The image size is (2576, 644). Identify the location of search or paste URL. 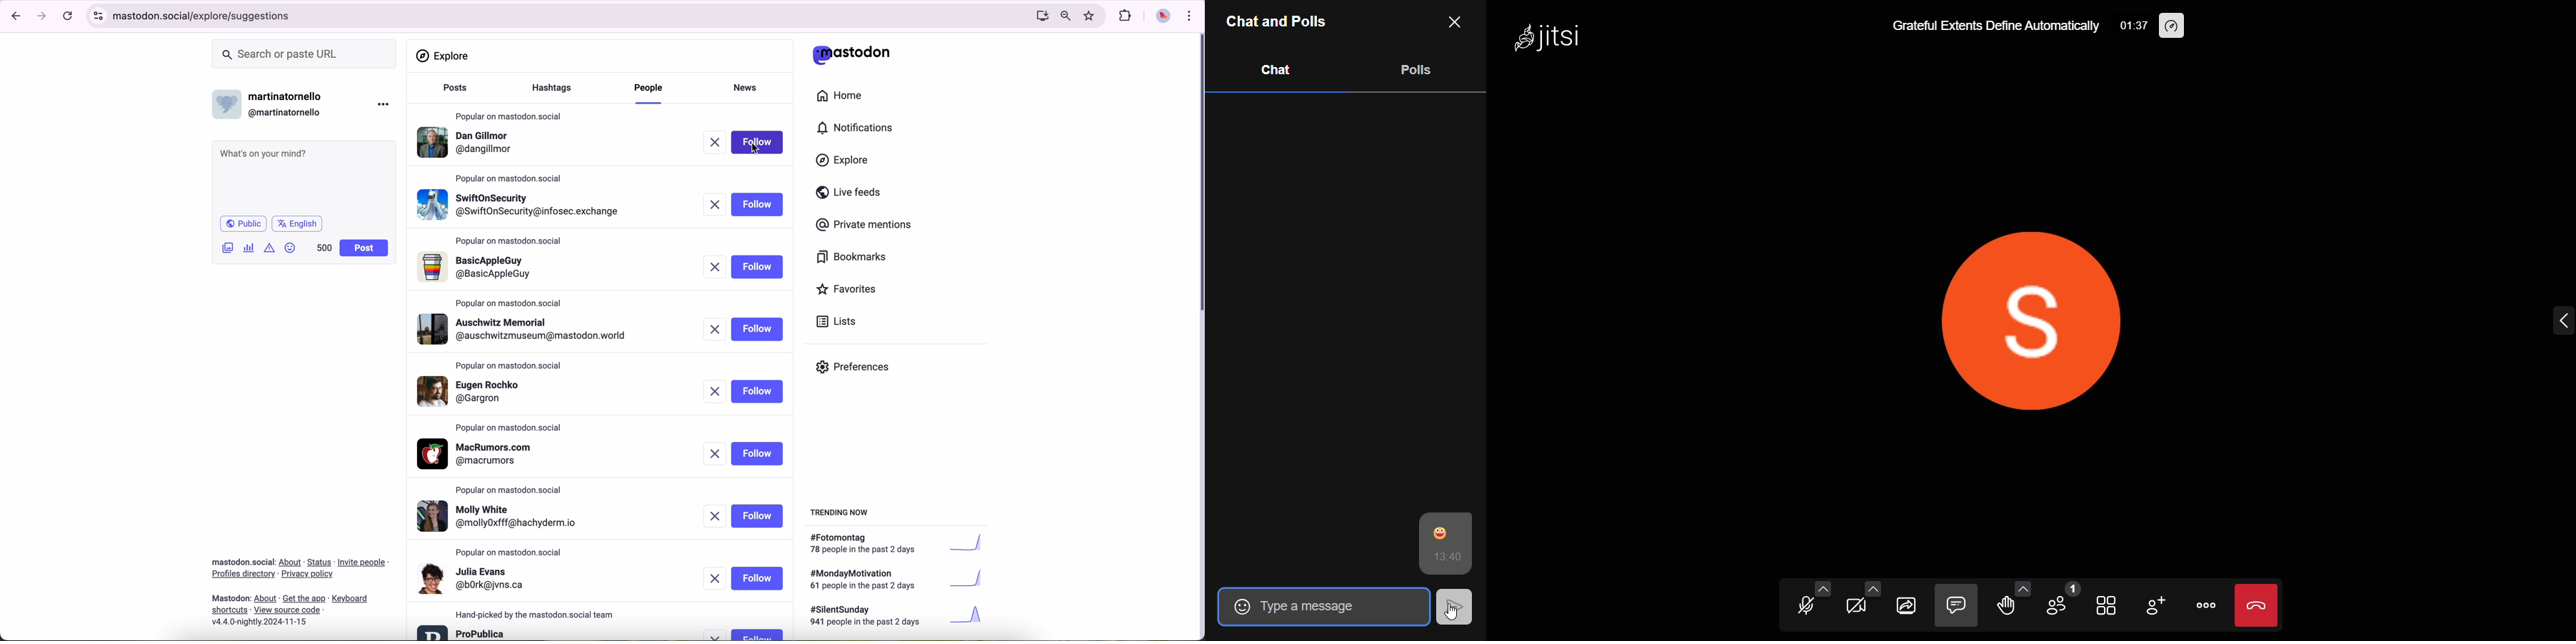
(304, 54).